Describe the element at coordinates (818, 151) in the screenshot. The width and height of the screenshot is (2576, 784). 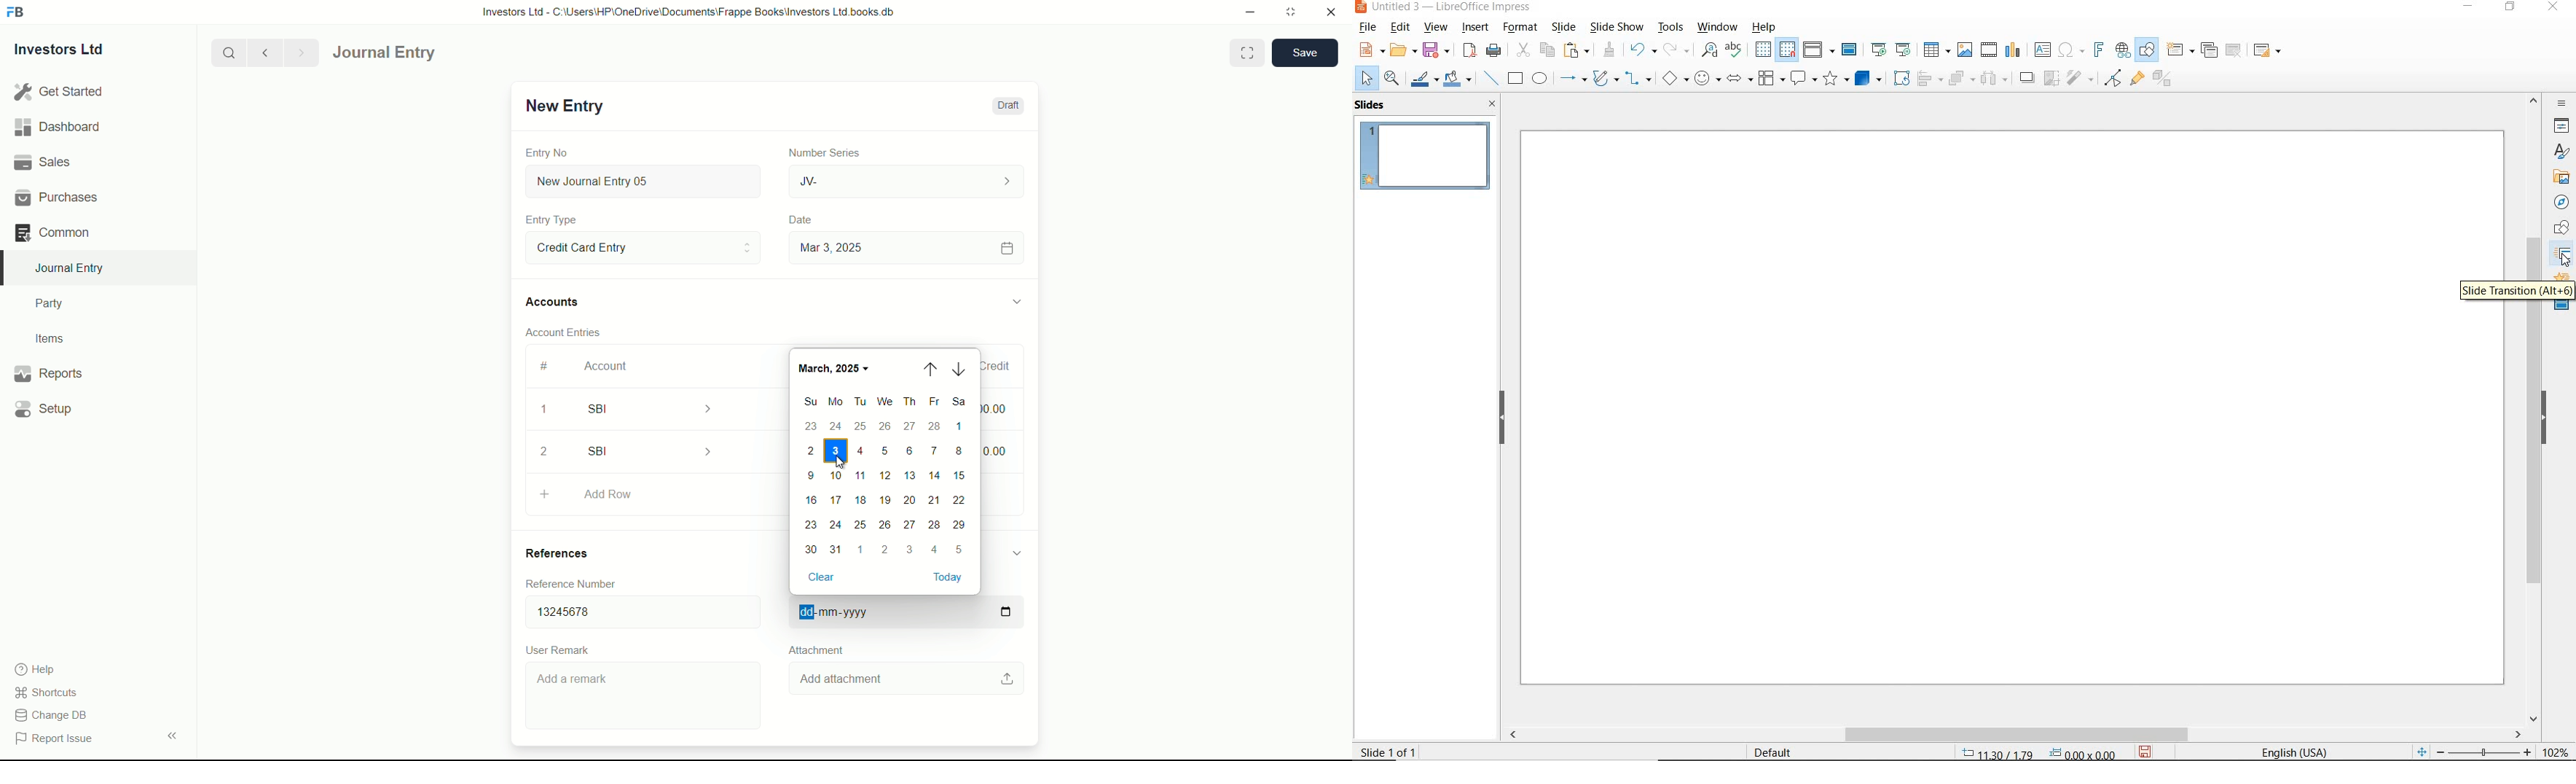
I see `Number Series` at that location.